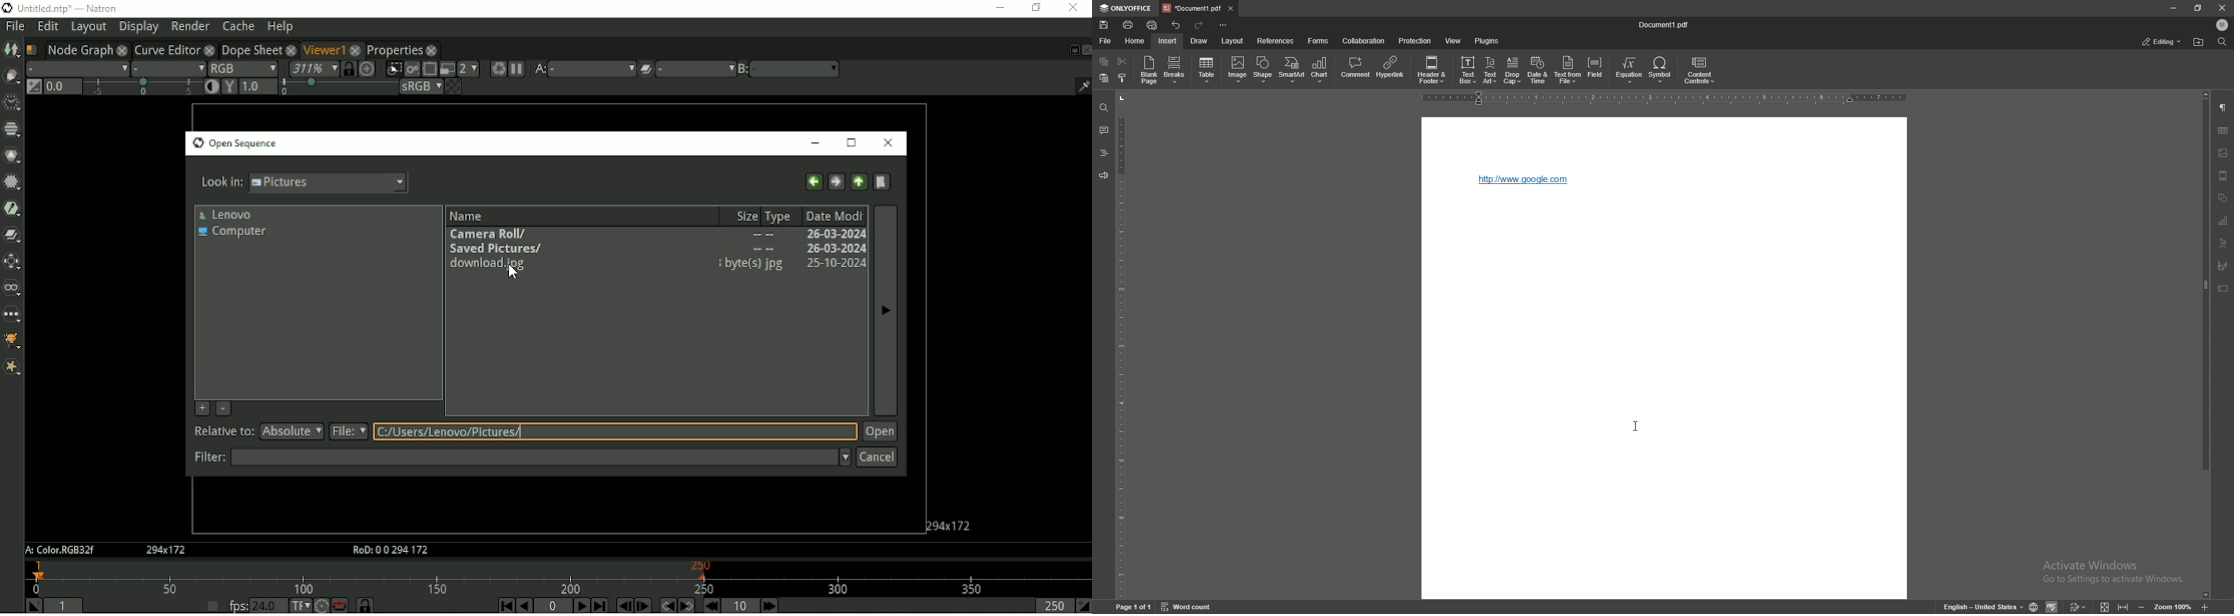 This screenshot has height=616, width=2240. I want to click on table, so click(2223, 130).